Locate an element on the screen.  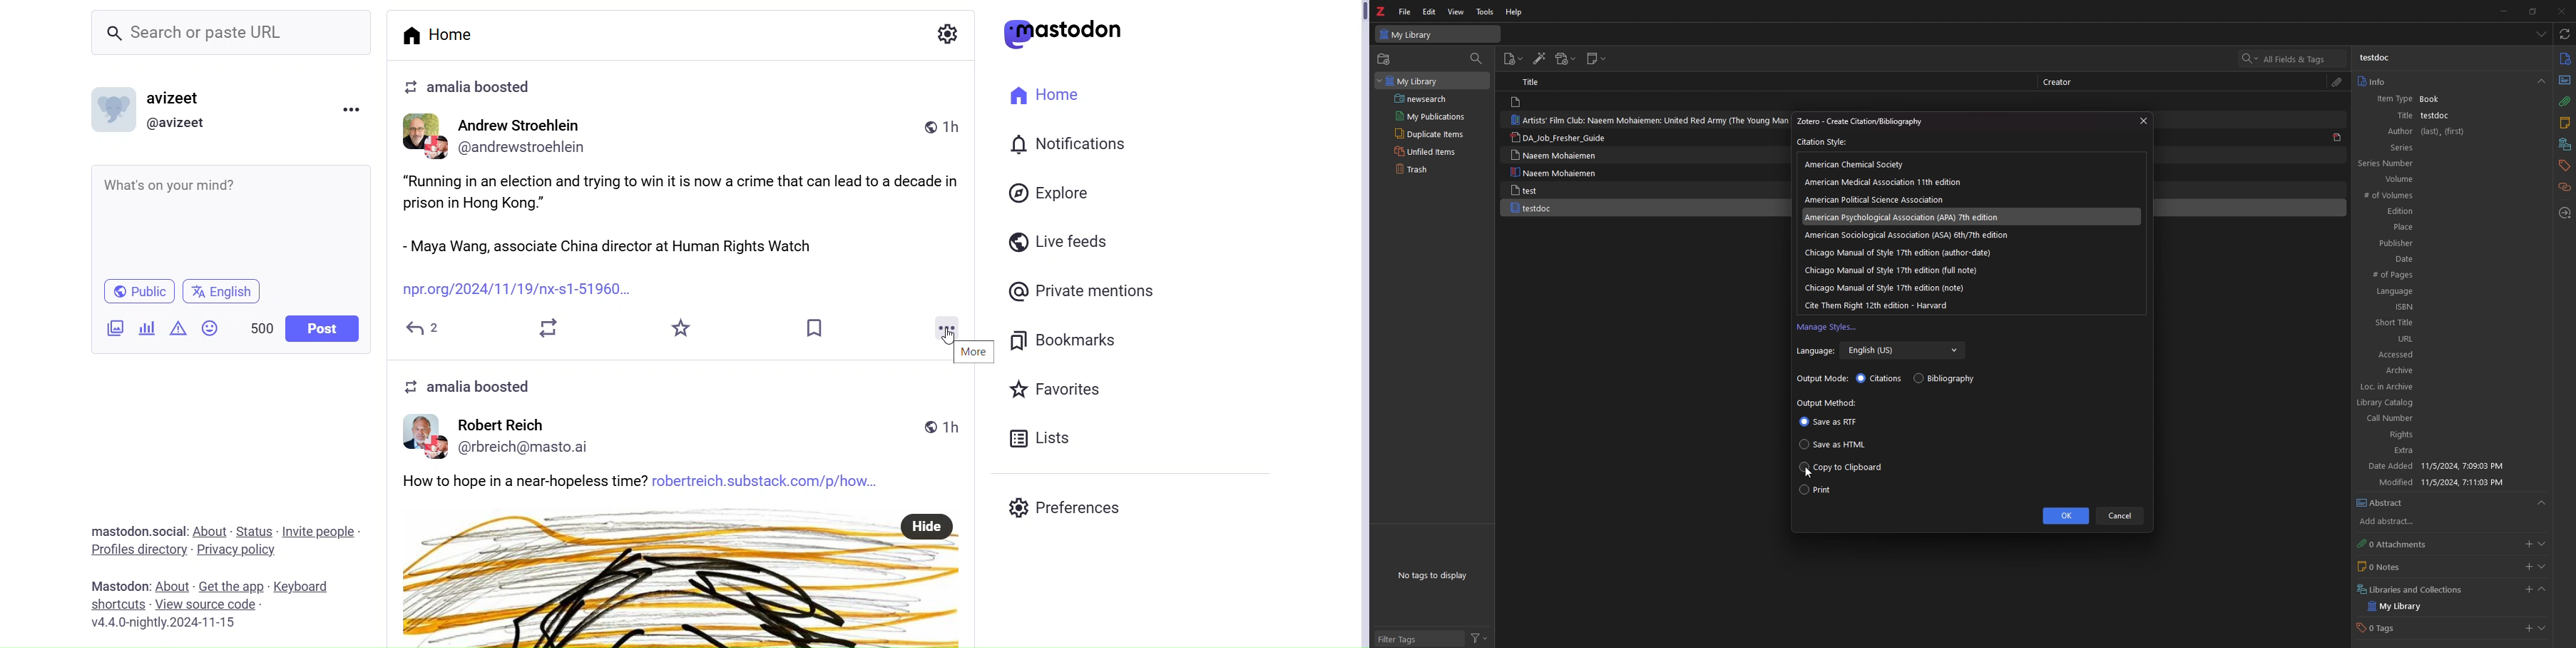
Abstract is located at coordinates (2452, 503).